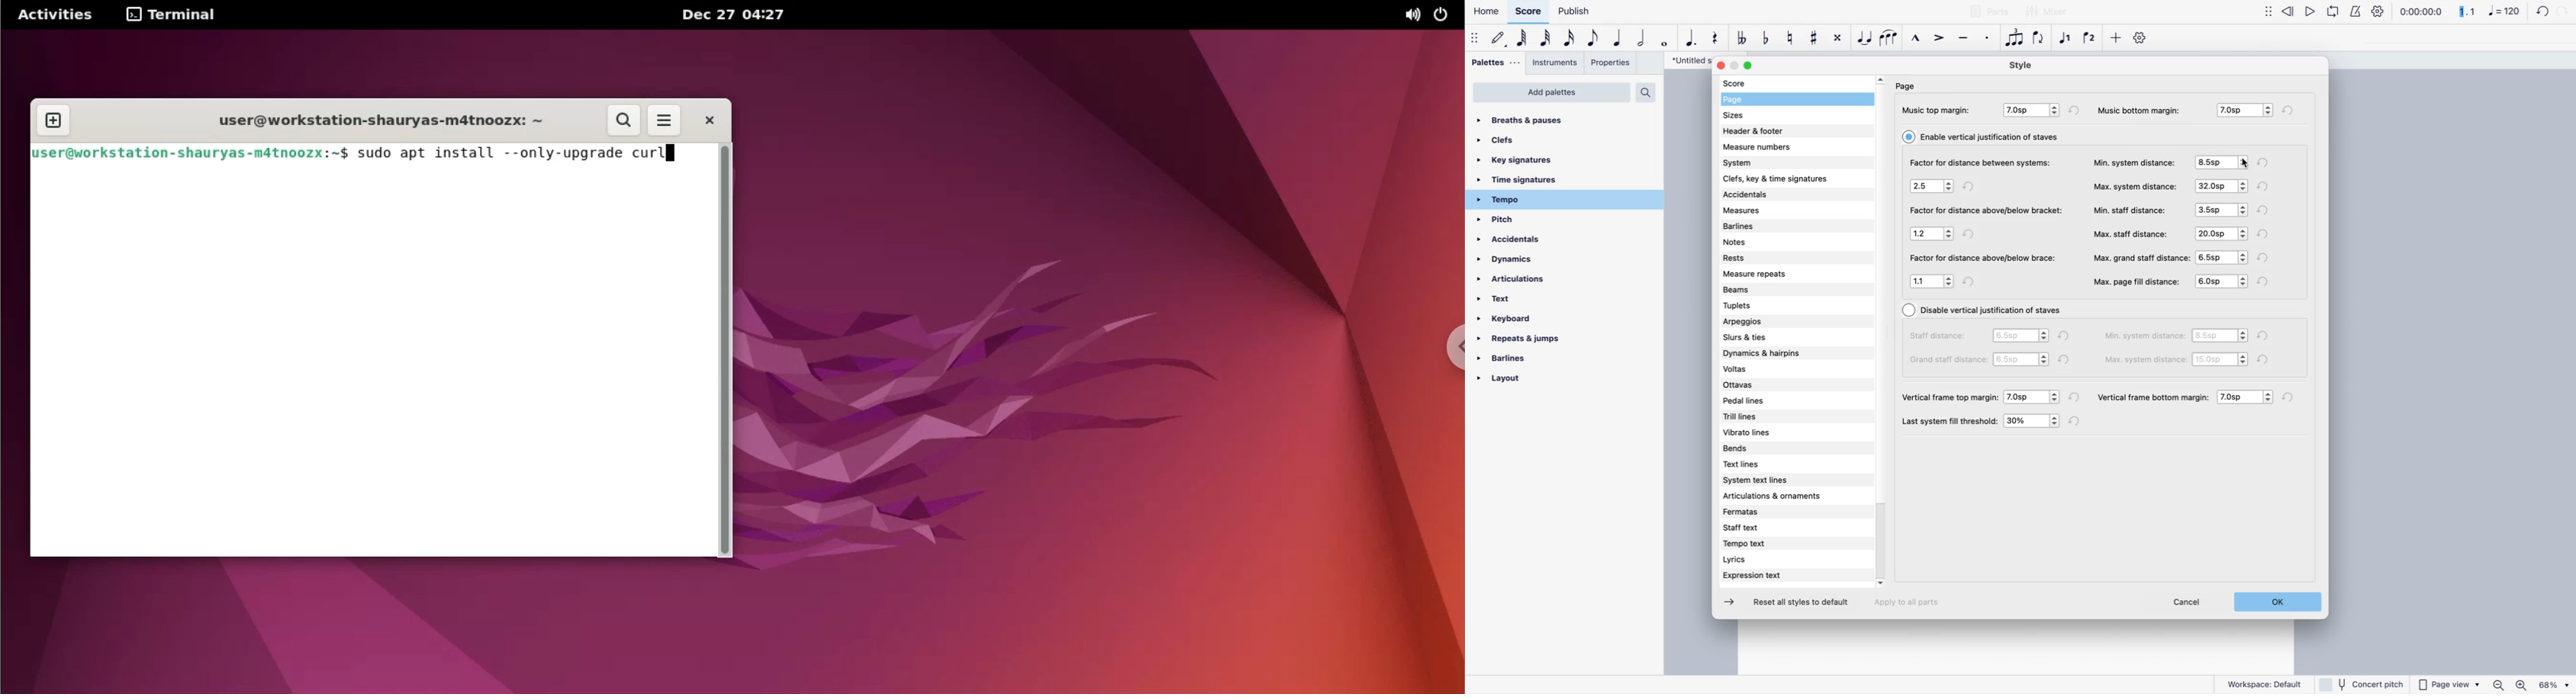 The height and width of the screenshot is (700, 2576). I want to click on refresh, so click(2076, 399).